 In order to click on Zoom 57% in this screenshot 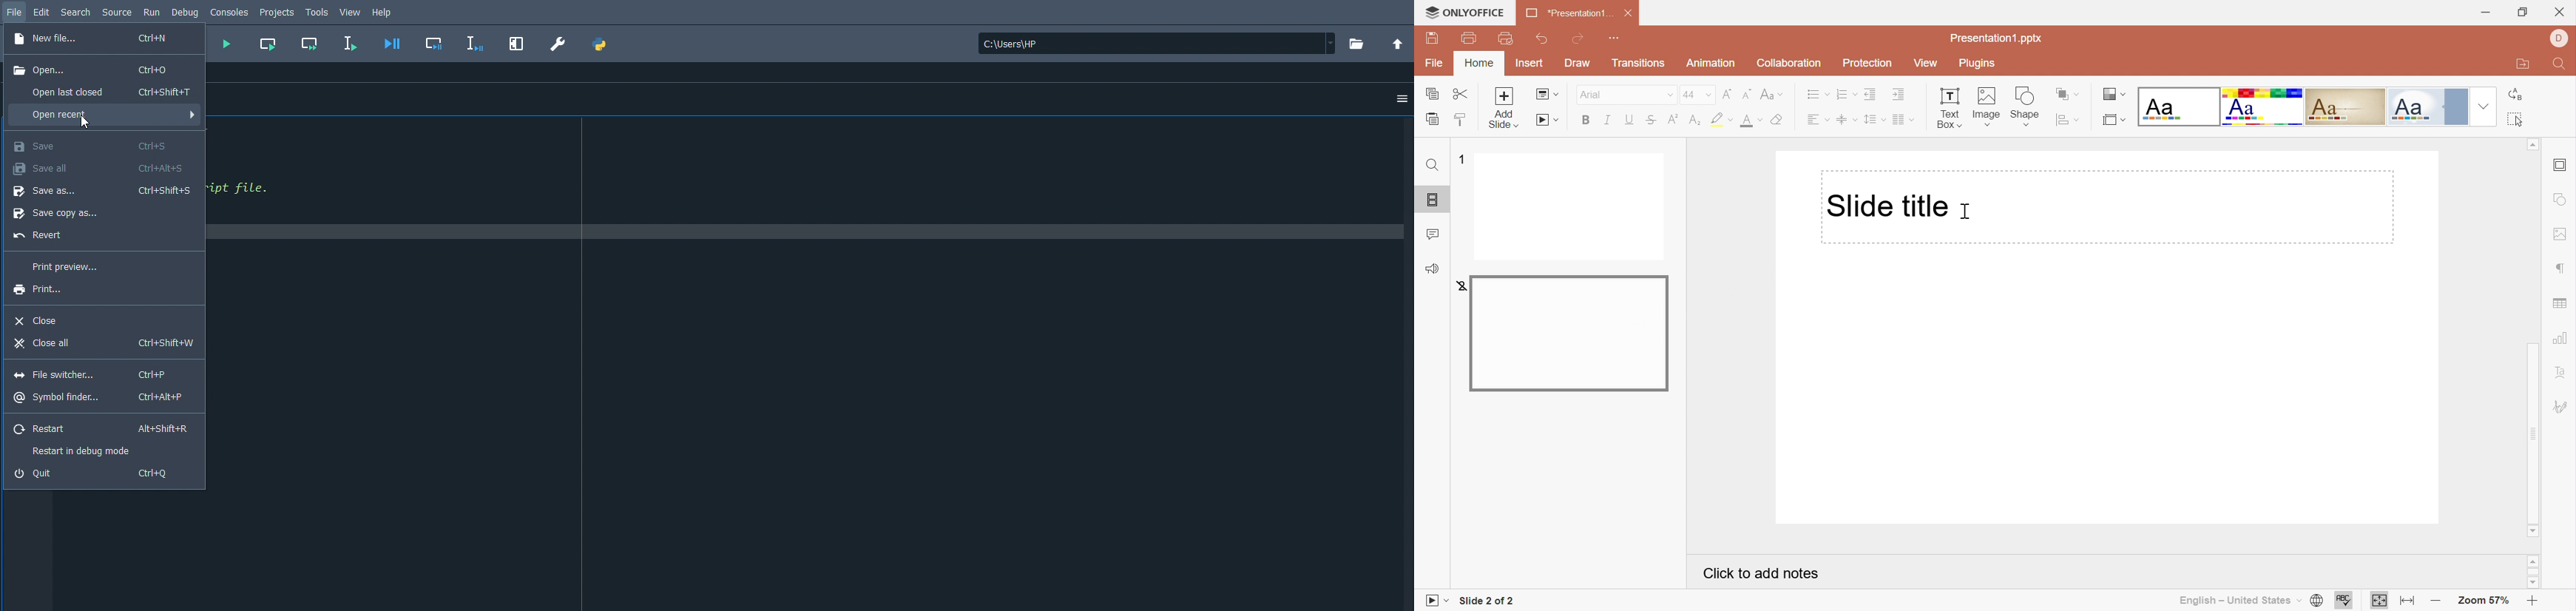, I will do `click(2481, 601)`.